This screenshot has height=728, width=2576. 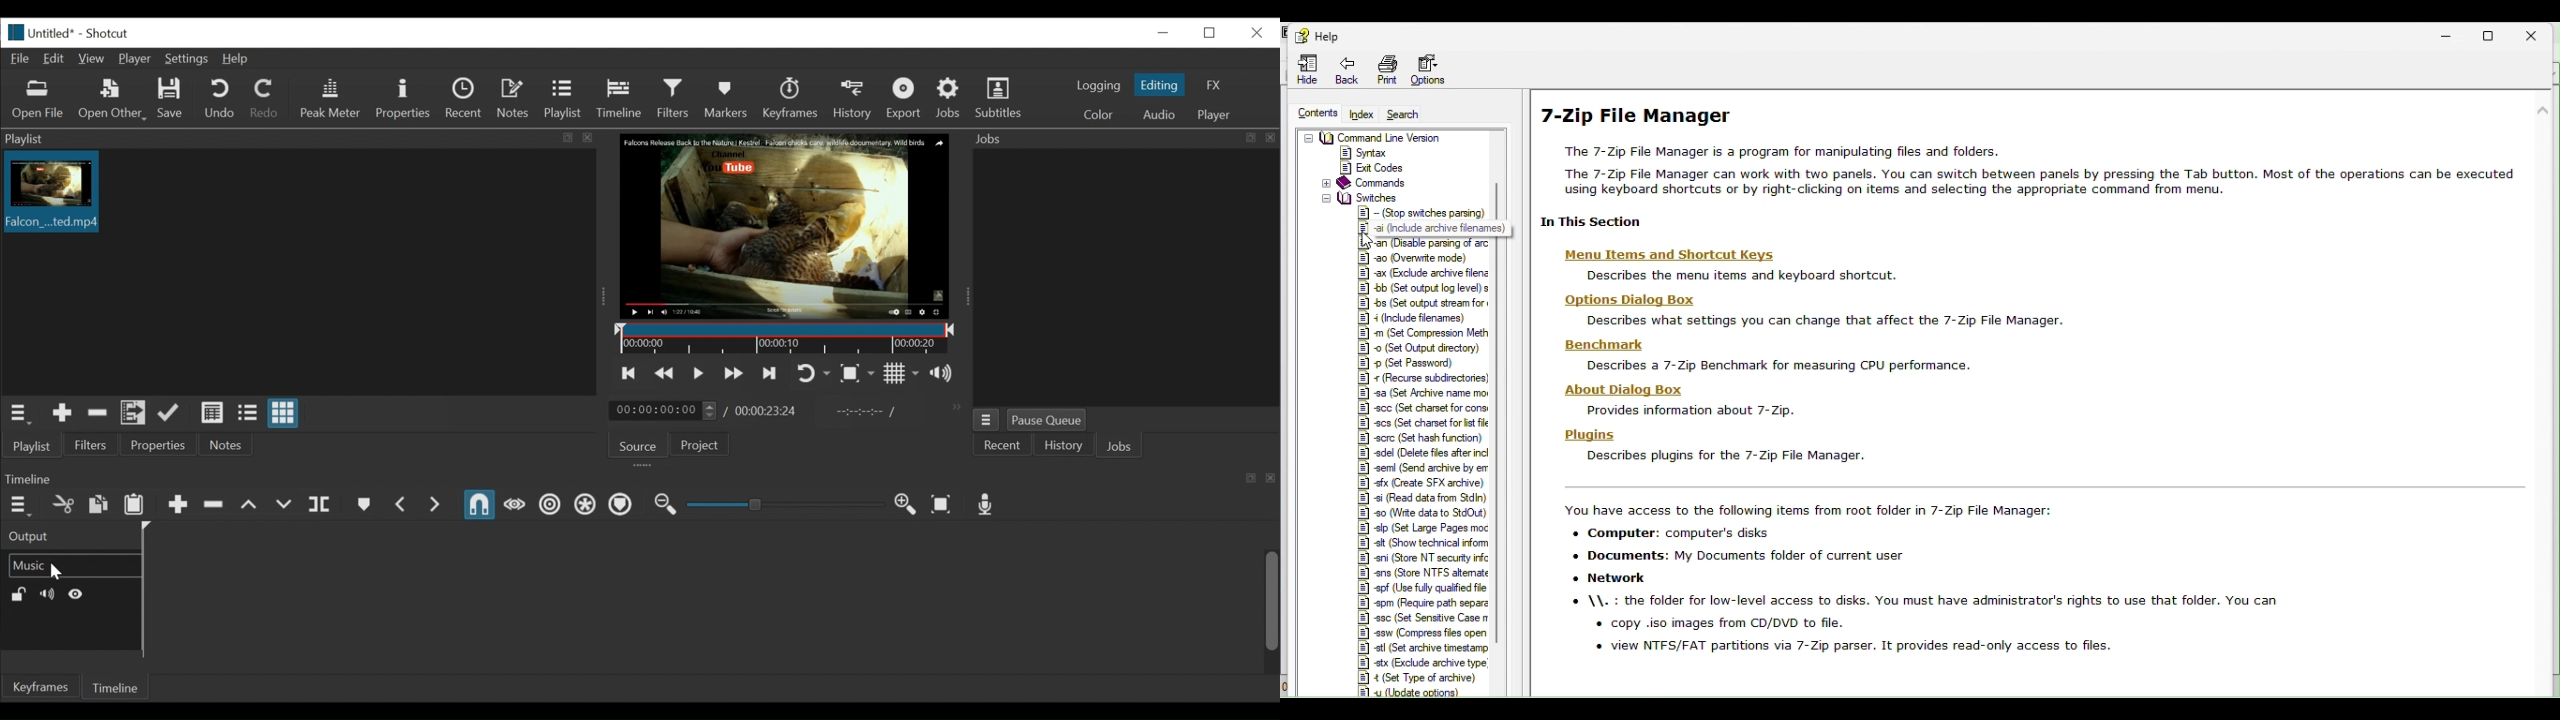 I want to click on Adjust Zoom Slider, so click(x=785, y=504).